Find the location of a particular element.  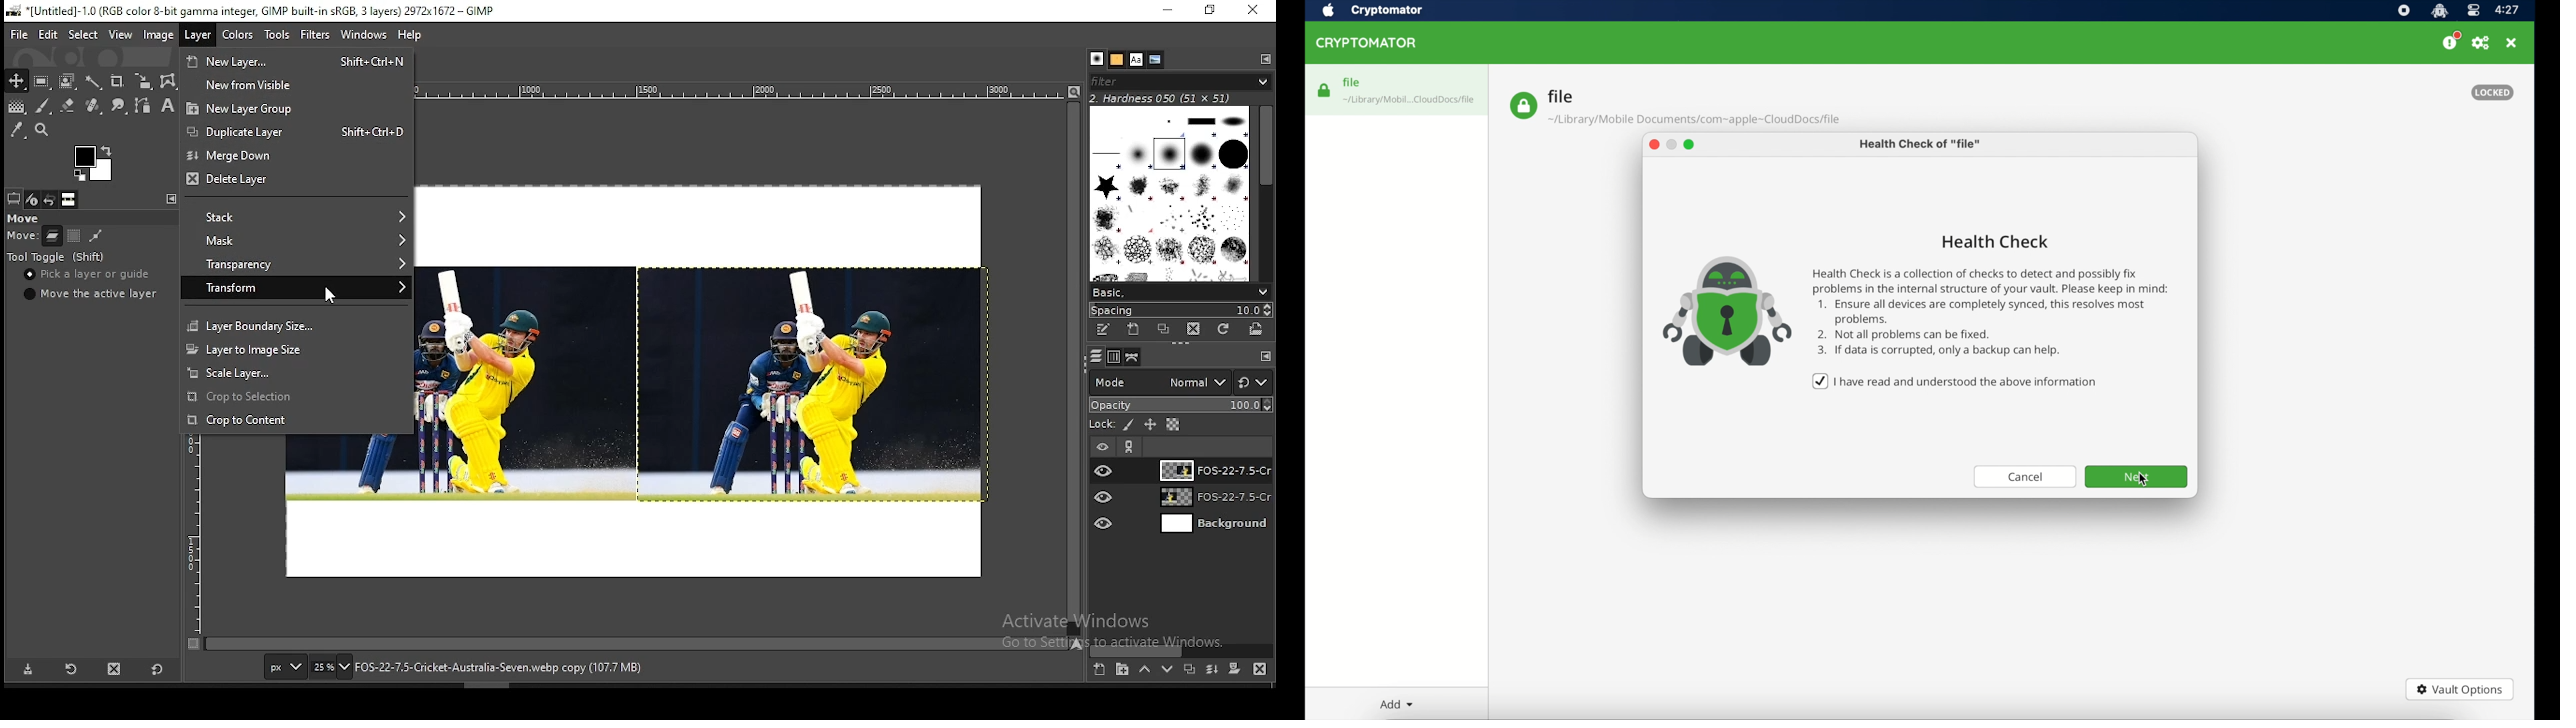

delete layer is located at coordinates (1260, 669).